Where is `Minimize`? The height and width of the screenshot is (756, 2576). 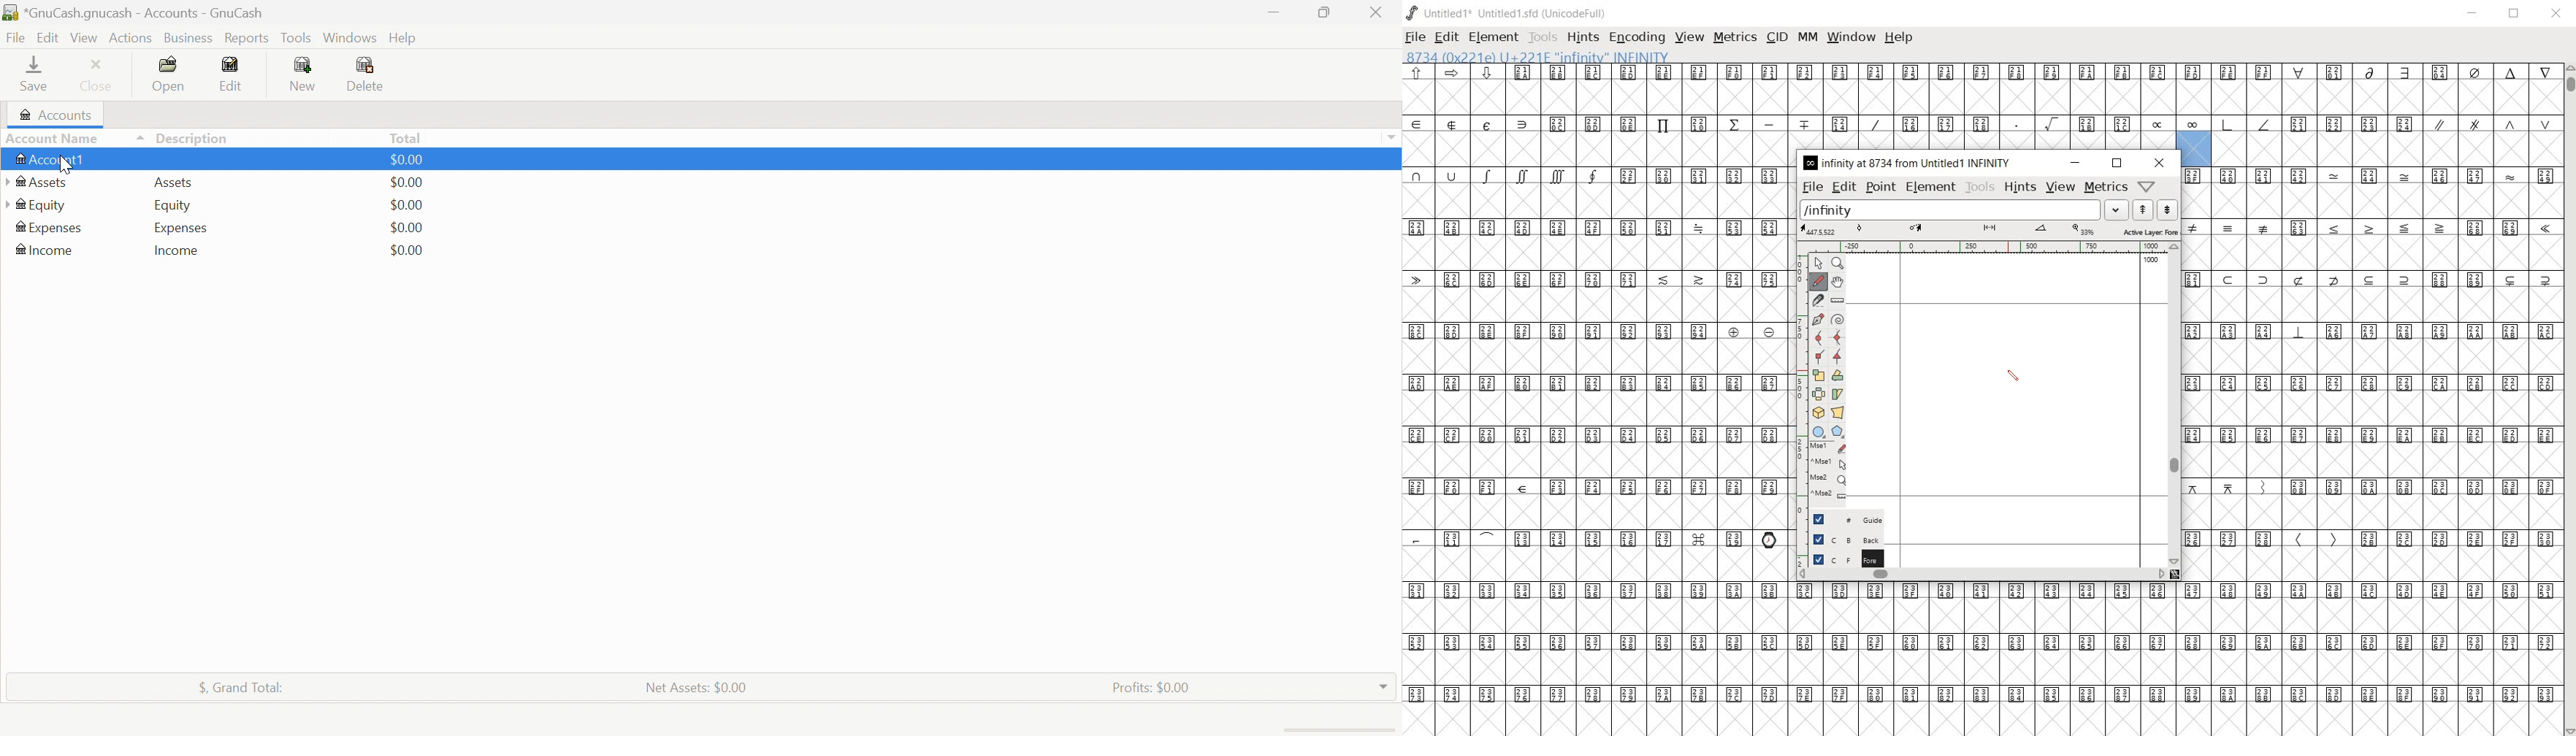
Minimize is located at coordinates (1272, 12).